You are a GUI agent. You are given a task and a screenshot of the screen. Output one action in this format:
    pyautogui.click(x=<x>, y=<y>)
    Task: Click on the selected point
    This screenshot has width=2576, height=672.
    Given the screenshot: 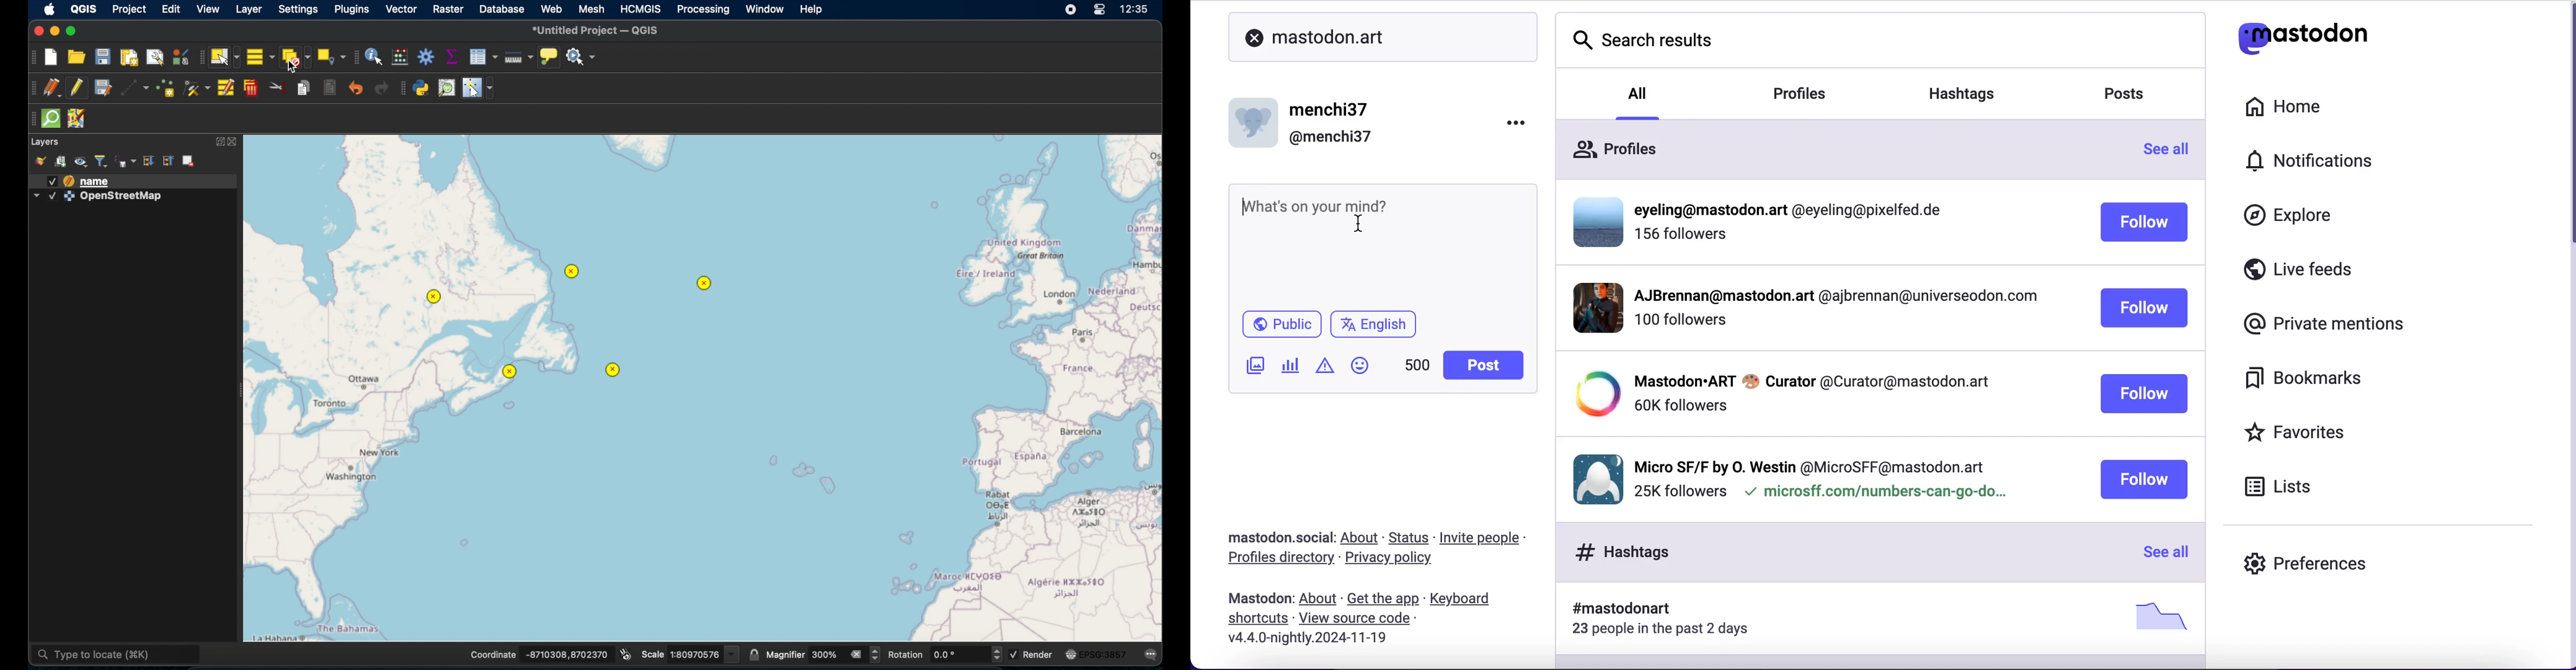 What is the action you would take?
    pyautogui.click(x=614, y=372)
    